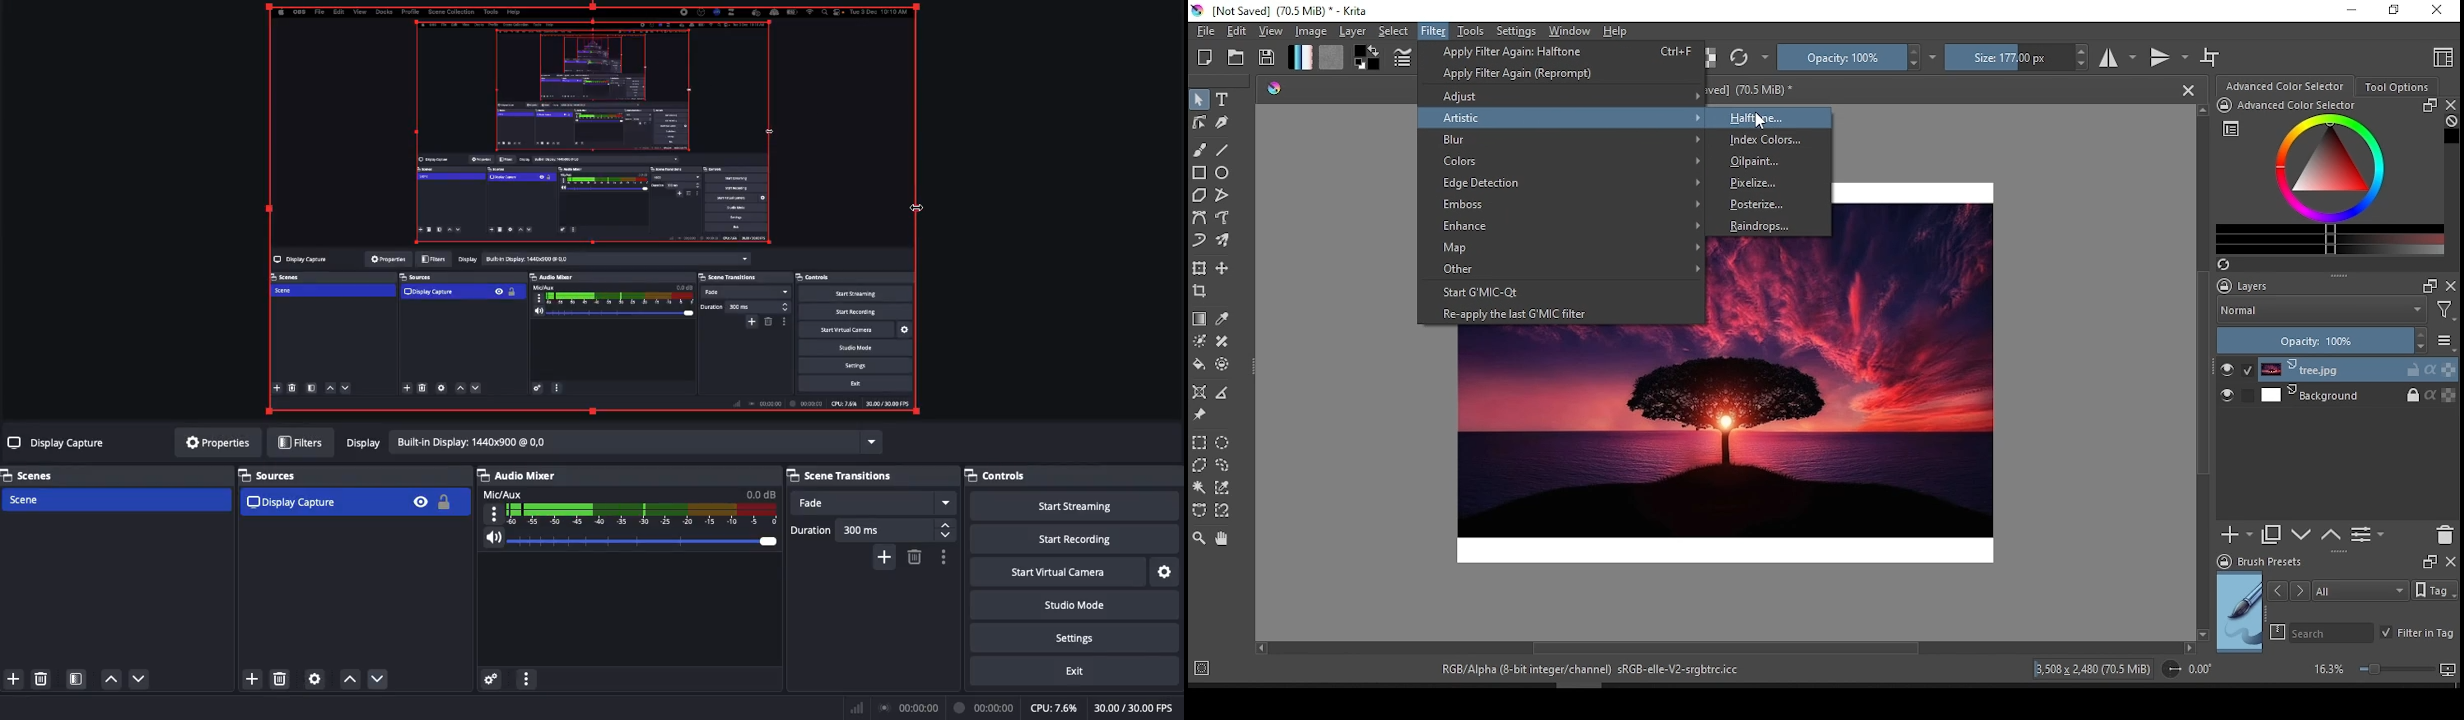 This screenshot has width=2464, height=728. Describe the element at coordinates (2436, 589) in the screenshot. I see `Tags` at that location.